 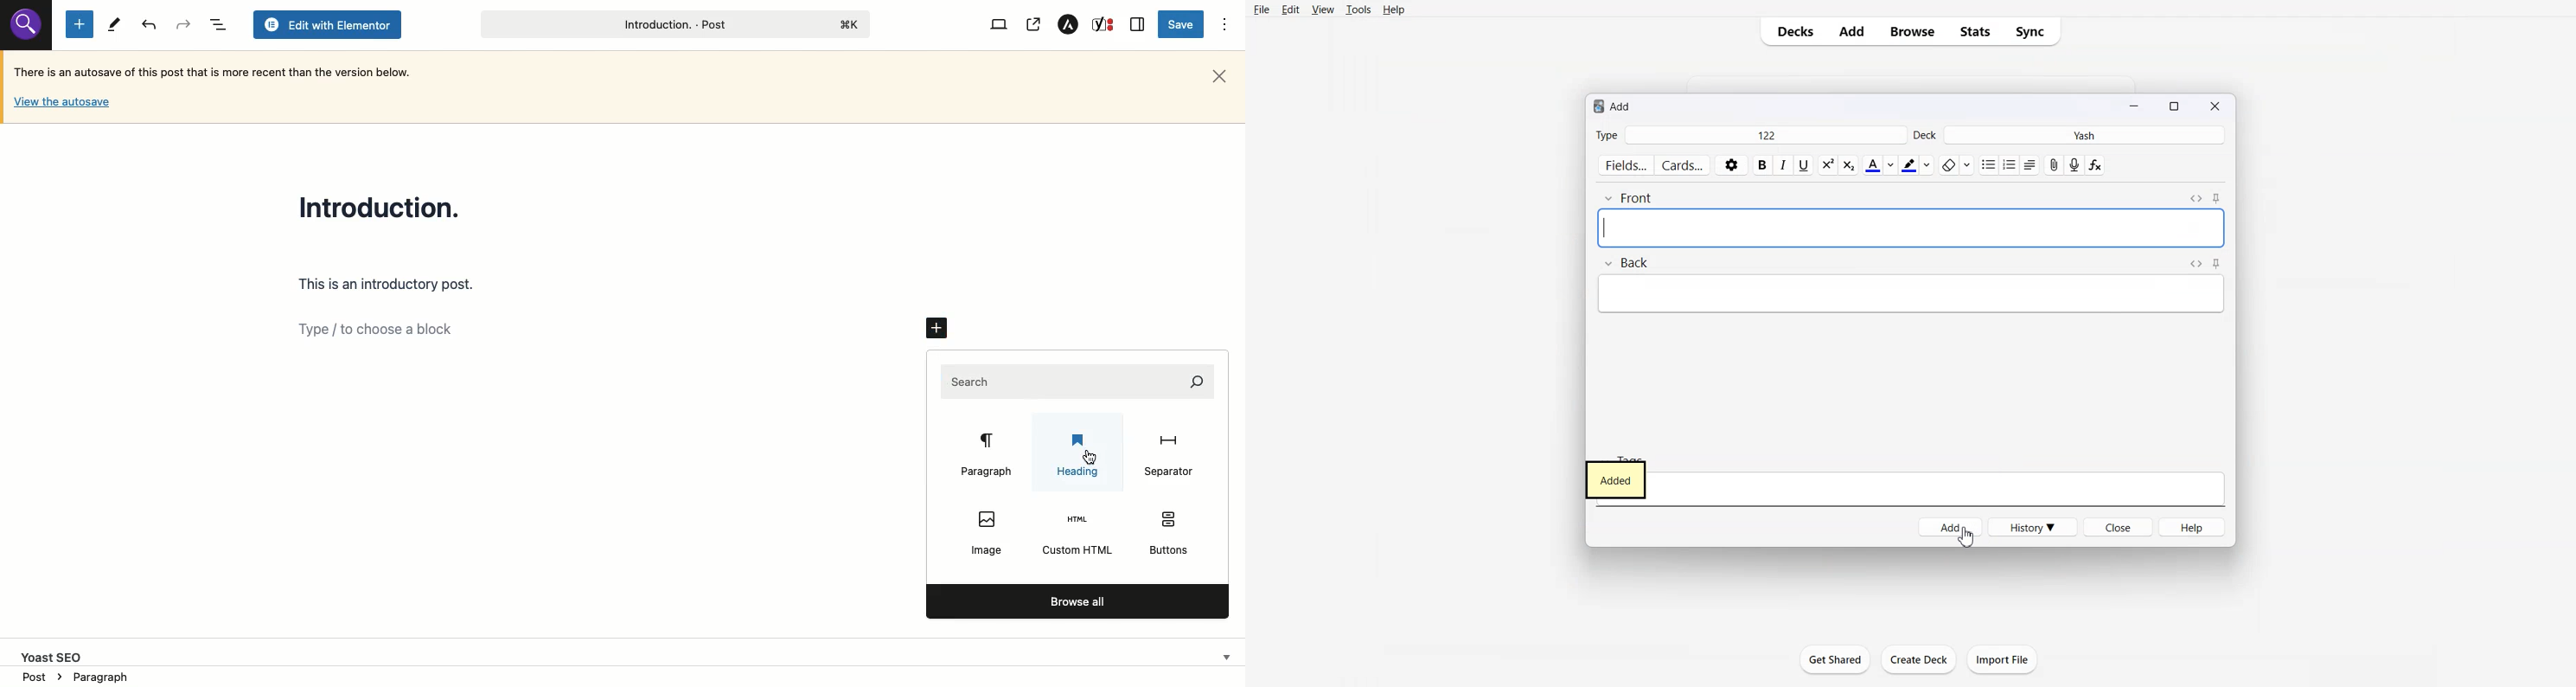 I want to click on Help, so click(x=2193, y=527).